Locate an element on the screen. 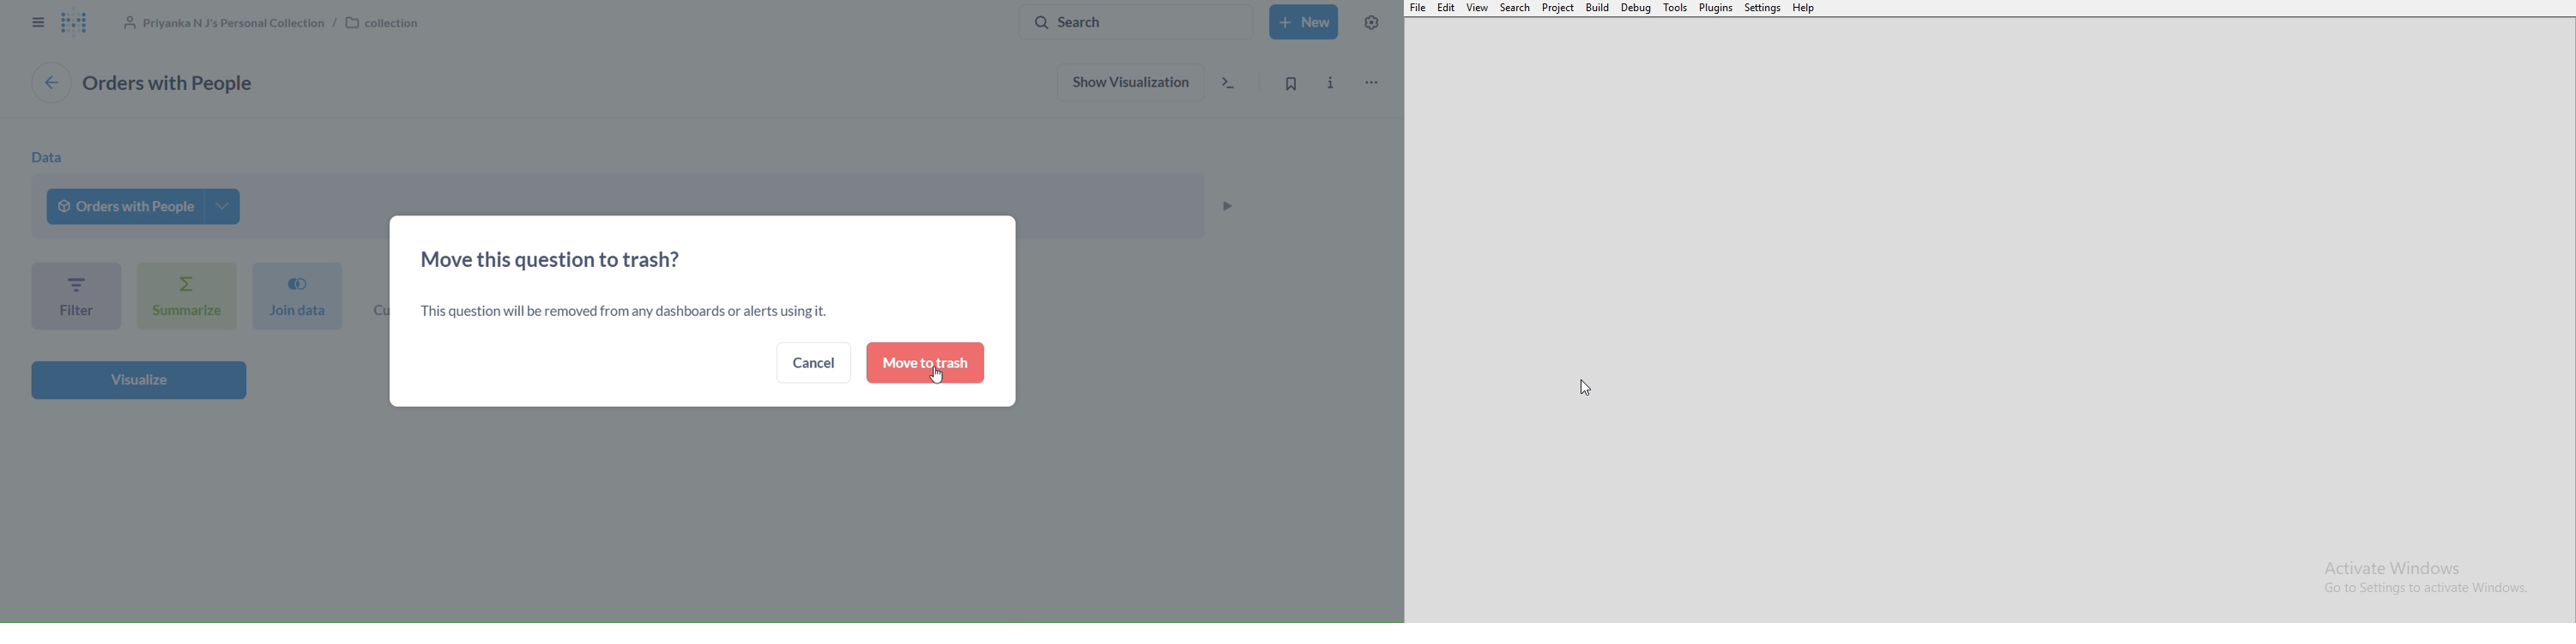  summarize is located at coordinates (183, 295).